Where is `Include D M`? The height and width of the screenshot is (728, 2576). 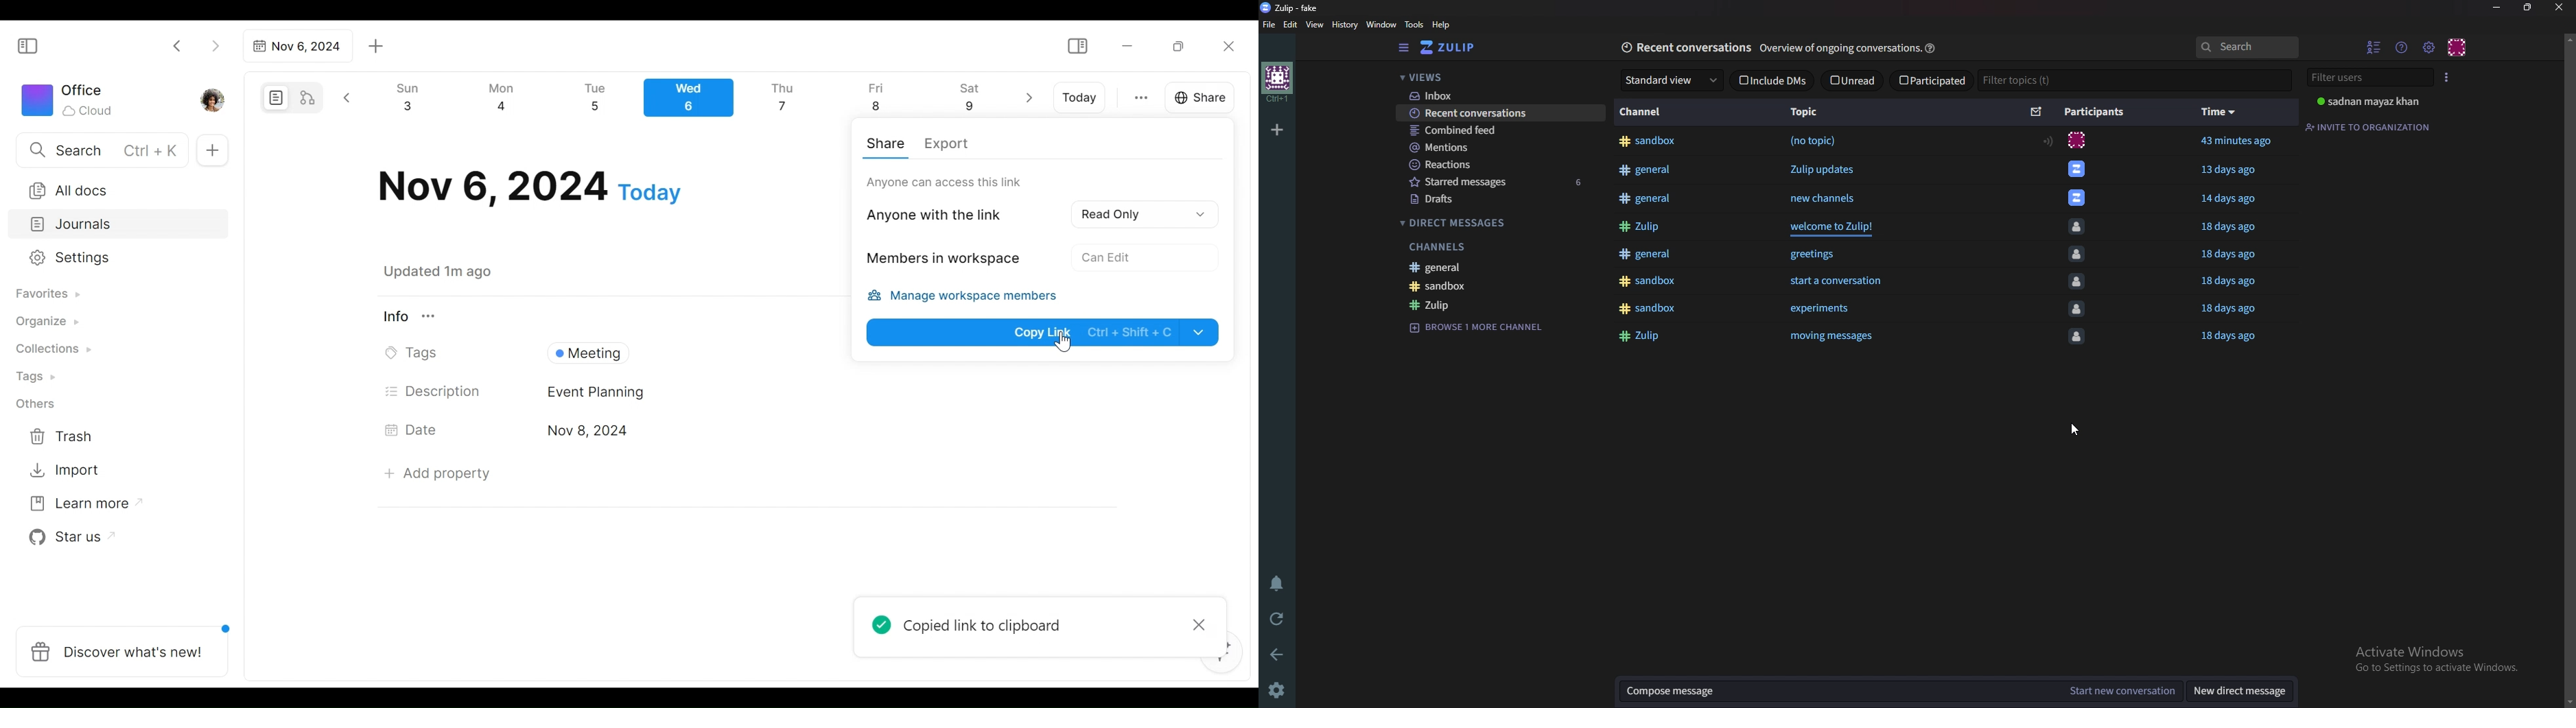
Include D M is located at coordinates (1772, 82).